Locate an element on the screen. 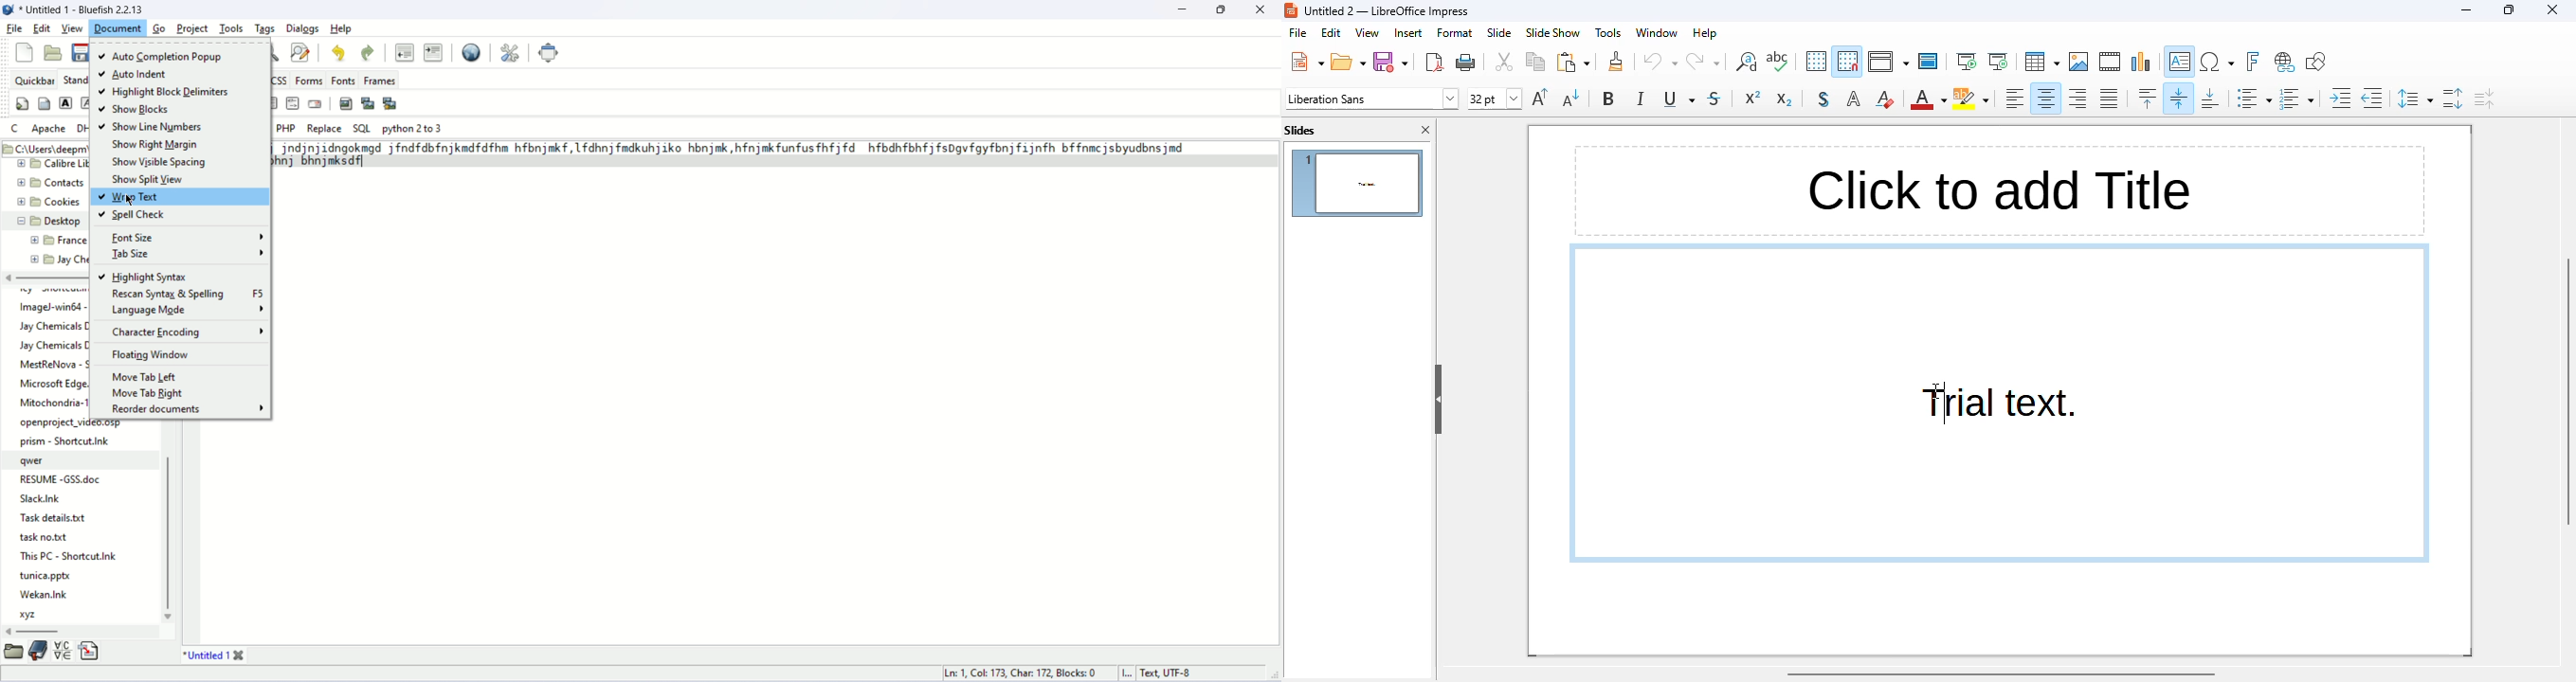 The image size is (2576, 700). toggle shadow is located at coordinates (1824, 99).